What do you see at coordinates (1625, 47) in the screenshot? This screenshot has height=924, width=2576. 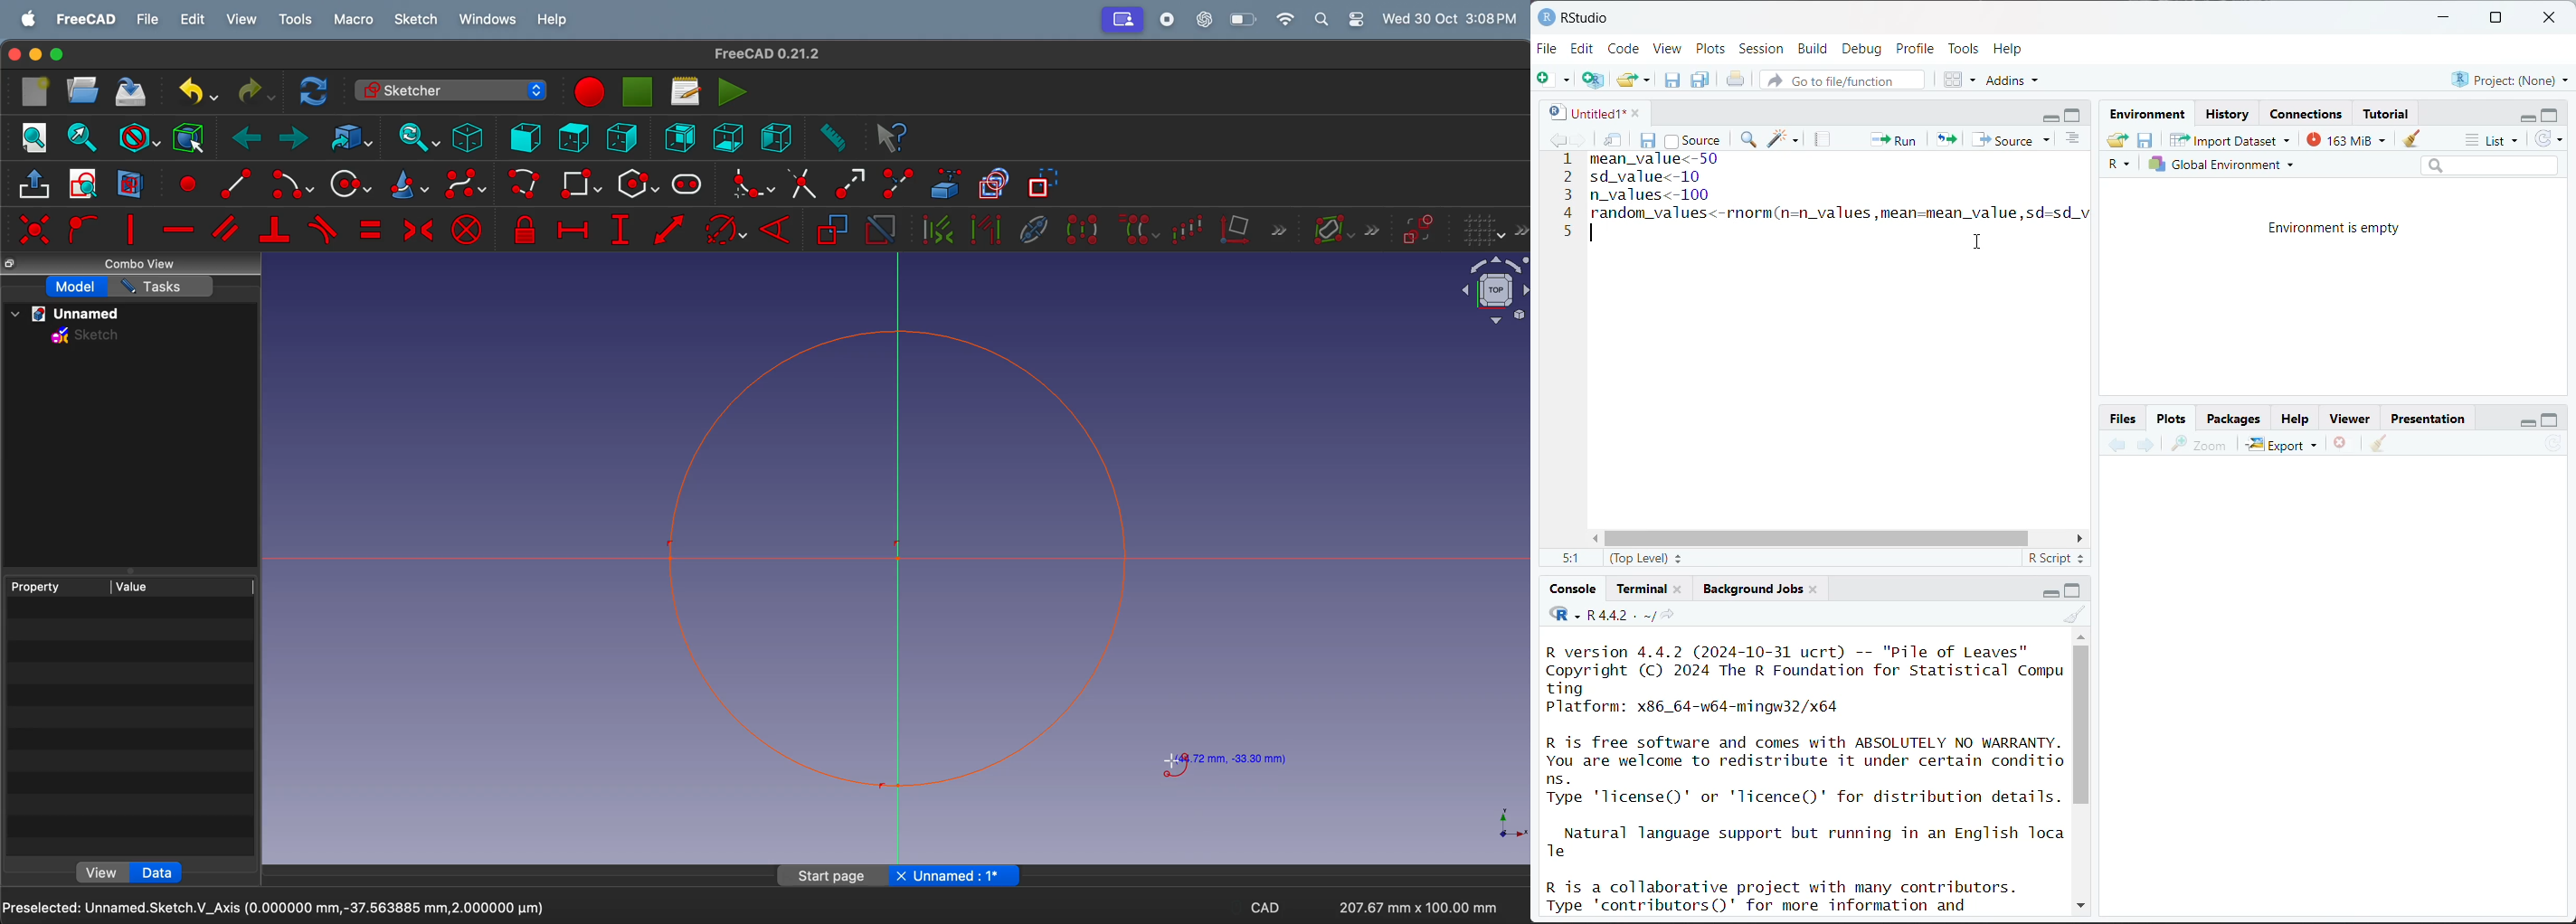 I see `Code` at bounding box center [1625, 47].